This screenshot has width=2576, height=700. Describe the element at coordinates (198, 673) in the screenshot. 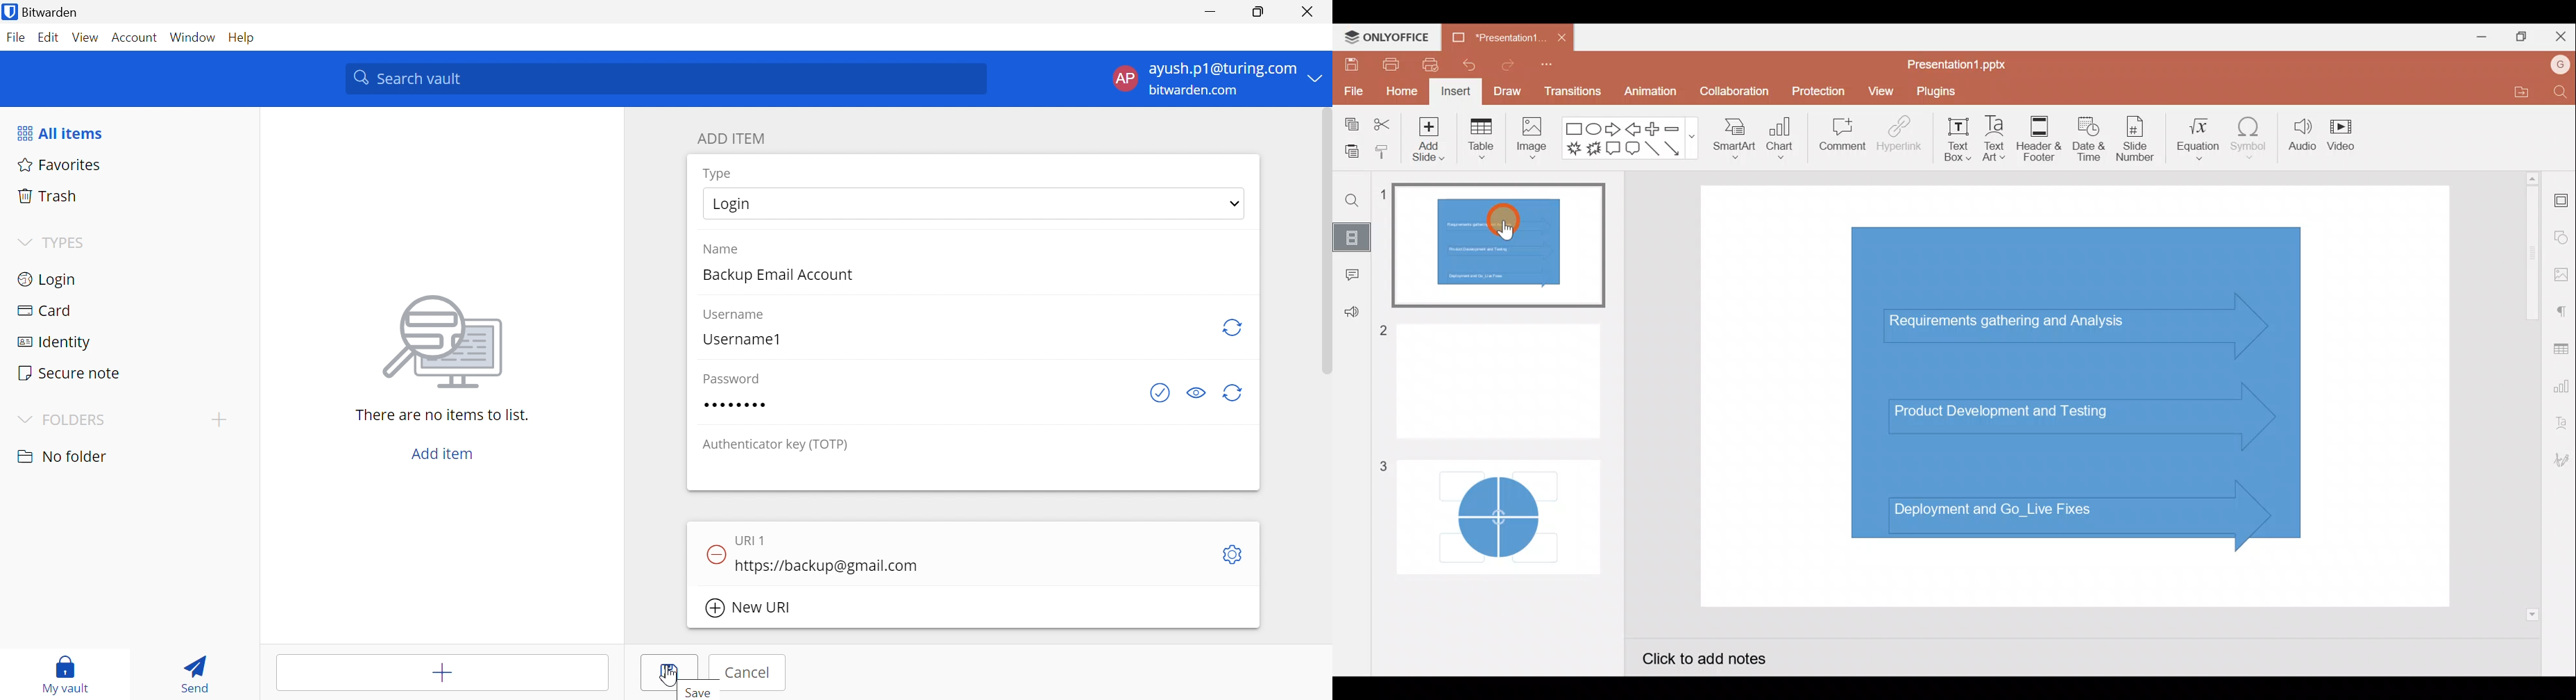

I see `Send` at that location.